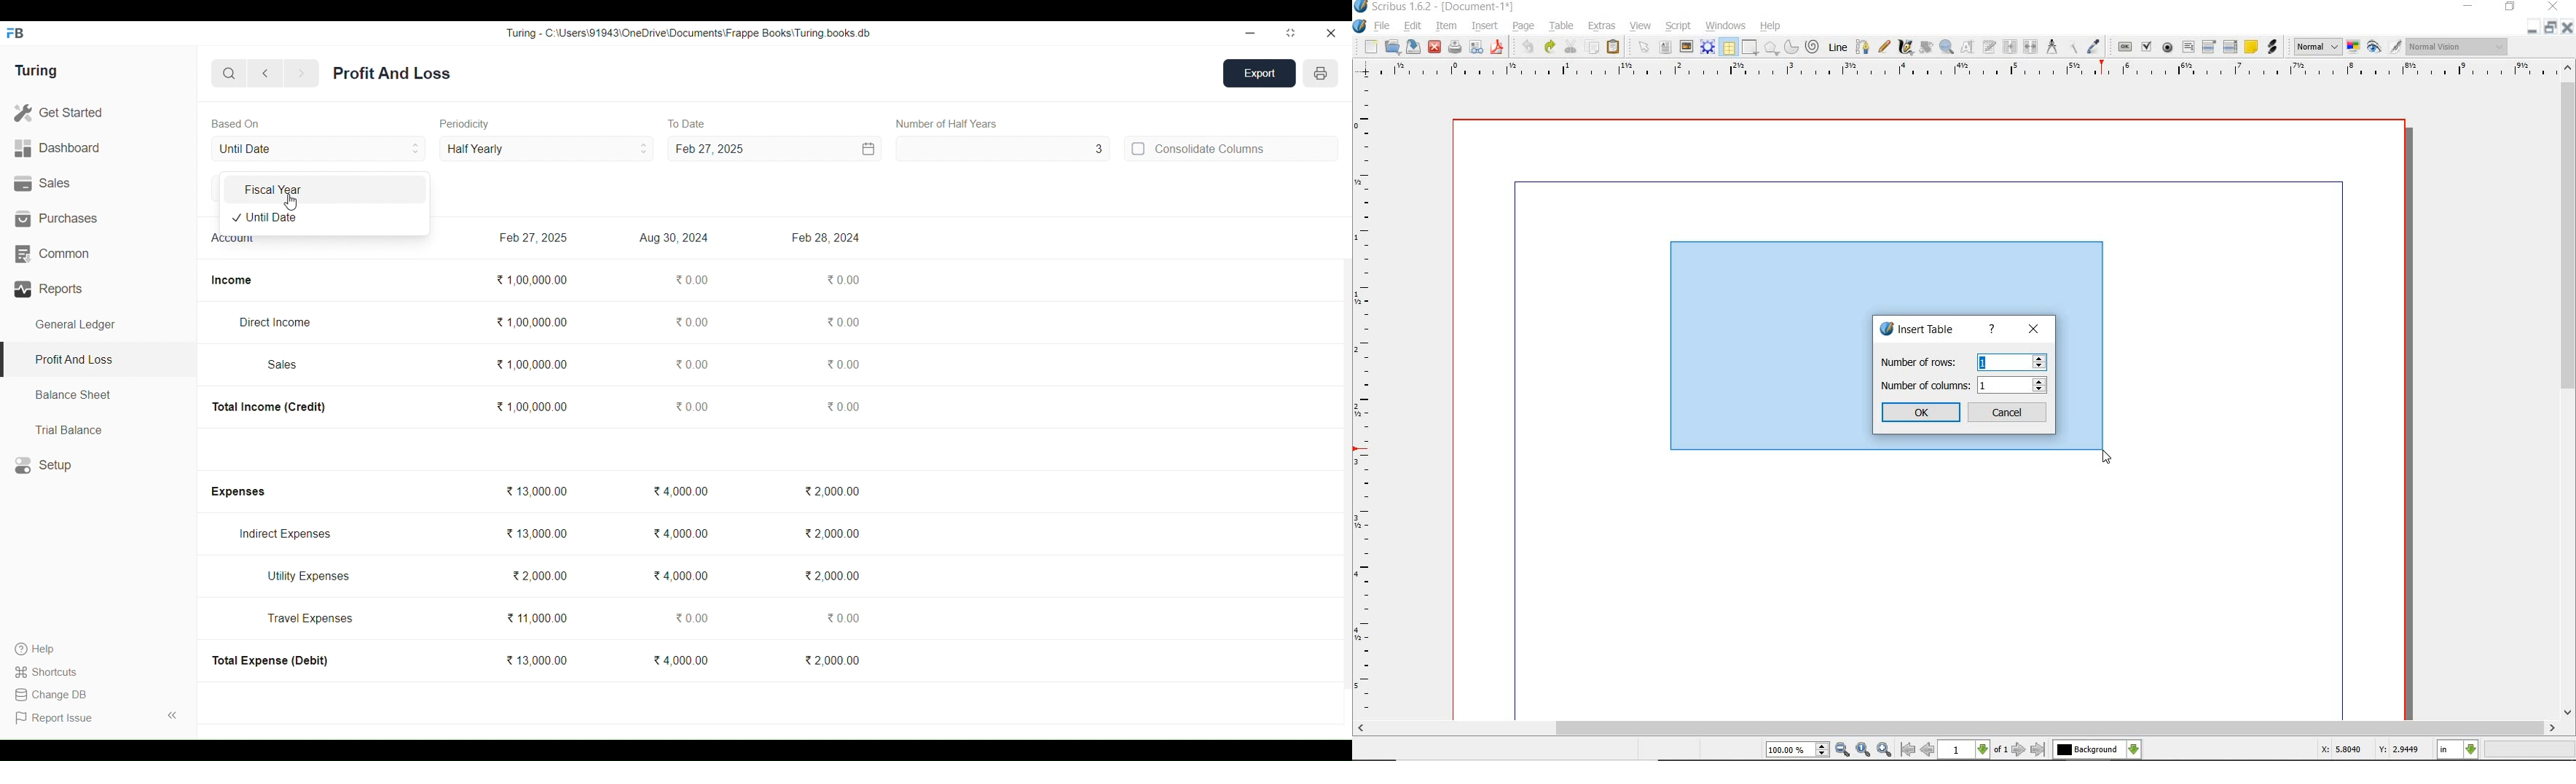  What do you see at coordinates (674, 238) in the screenshot?
I see `Aug 30, 2024` at bounding box center [674, 238].